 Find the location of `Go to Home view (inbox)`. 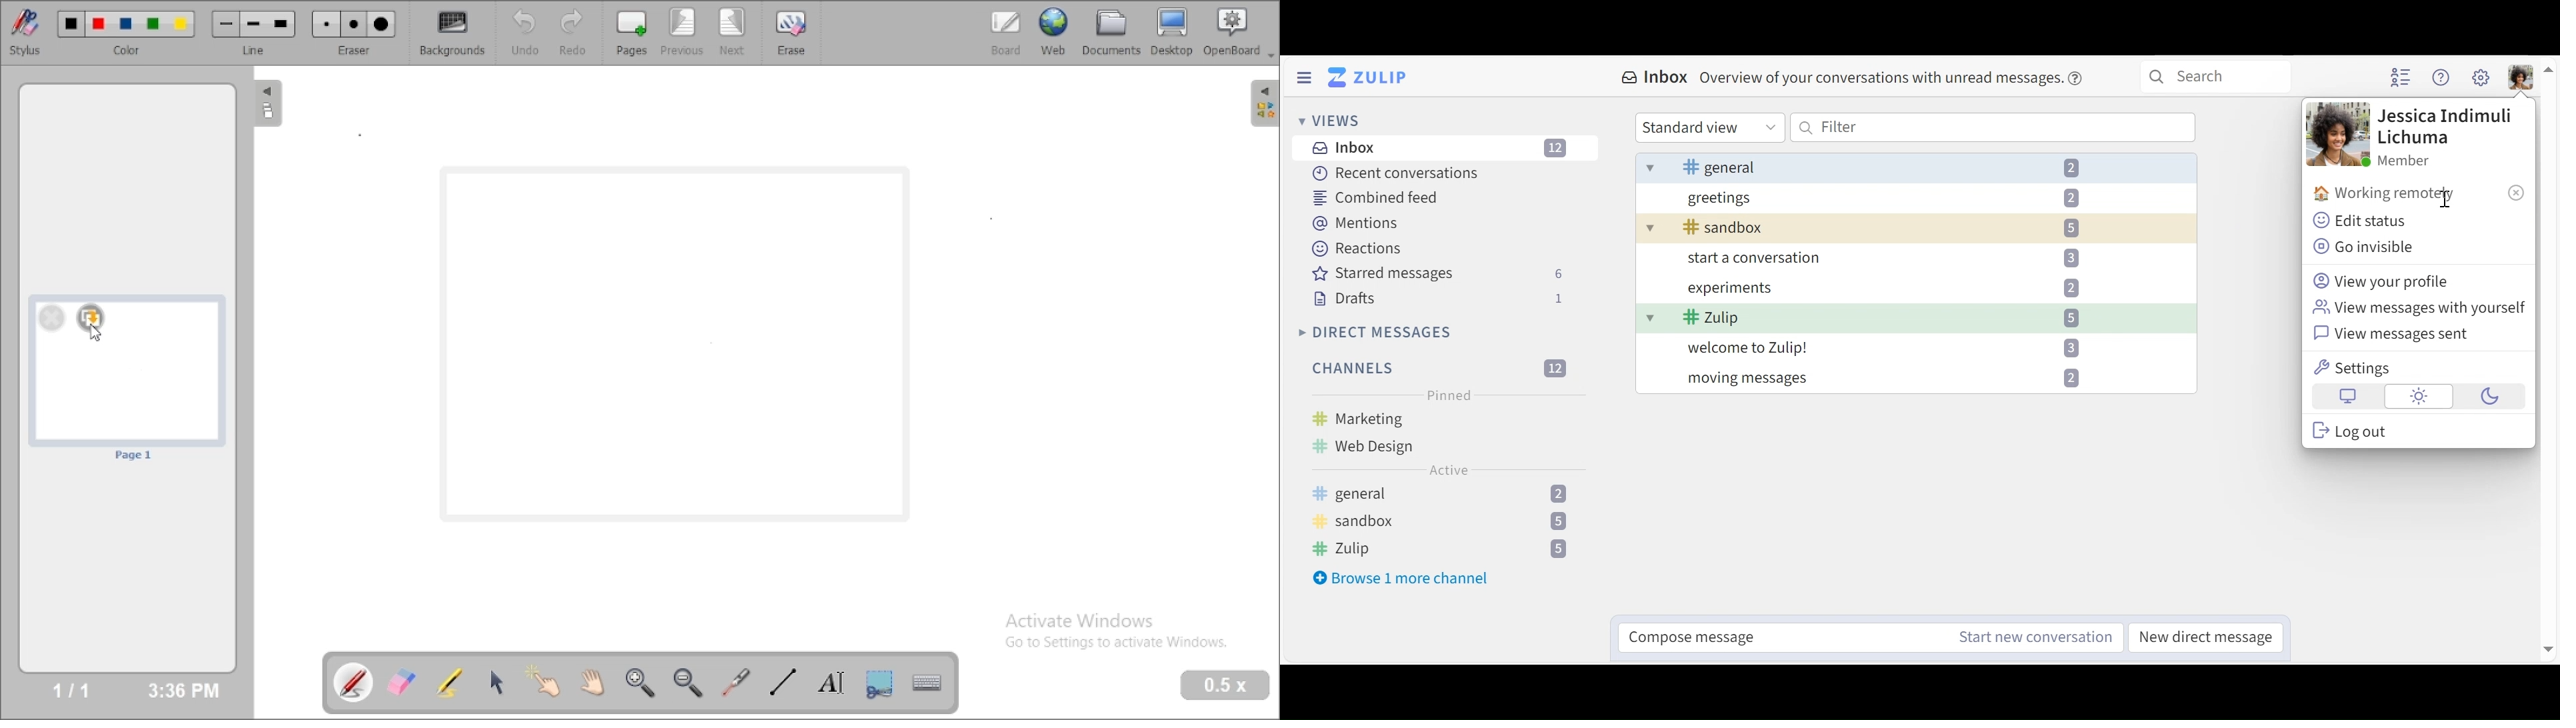

Go to Home view (inbox) is located at coordinates (1371, 76).